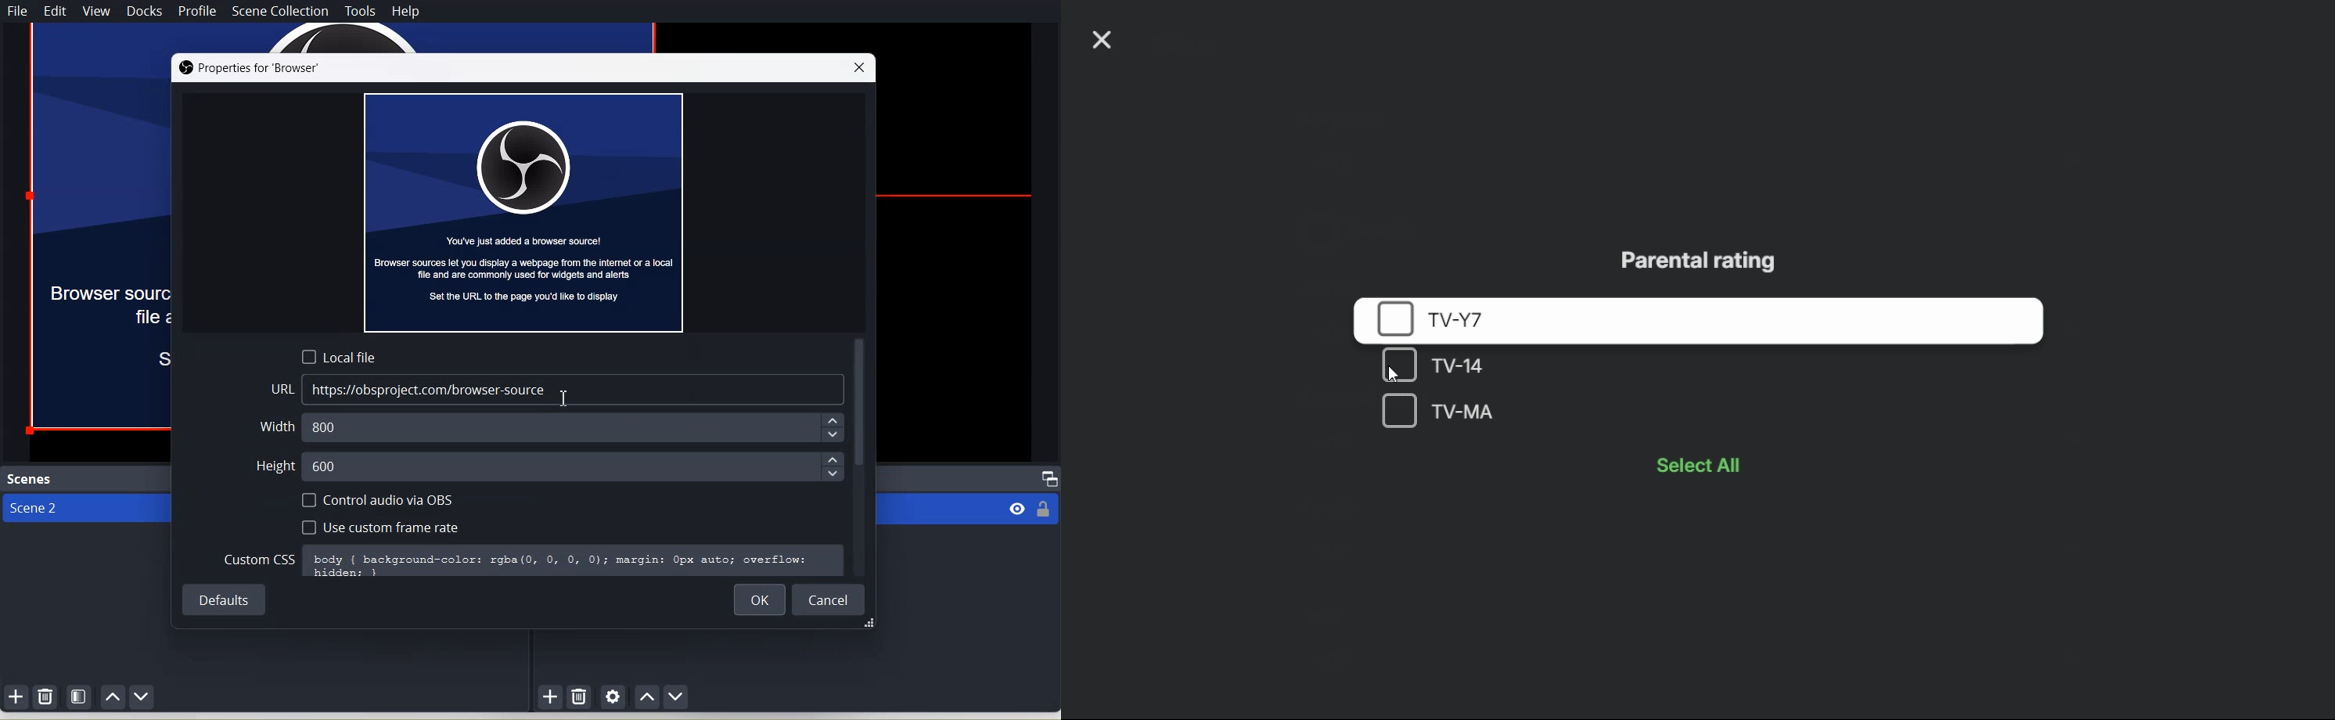 The image size is (2352, 728). Describe the element at coordinates (551, 697) in the screenshot. I see `Add source` at that location.